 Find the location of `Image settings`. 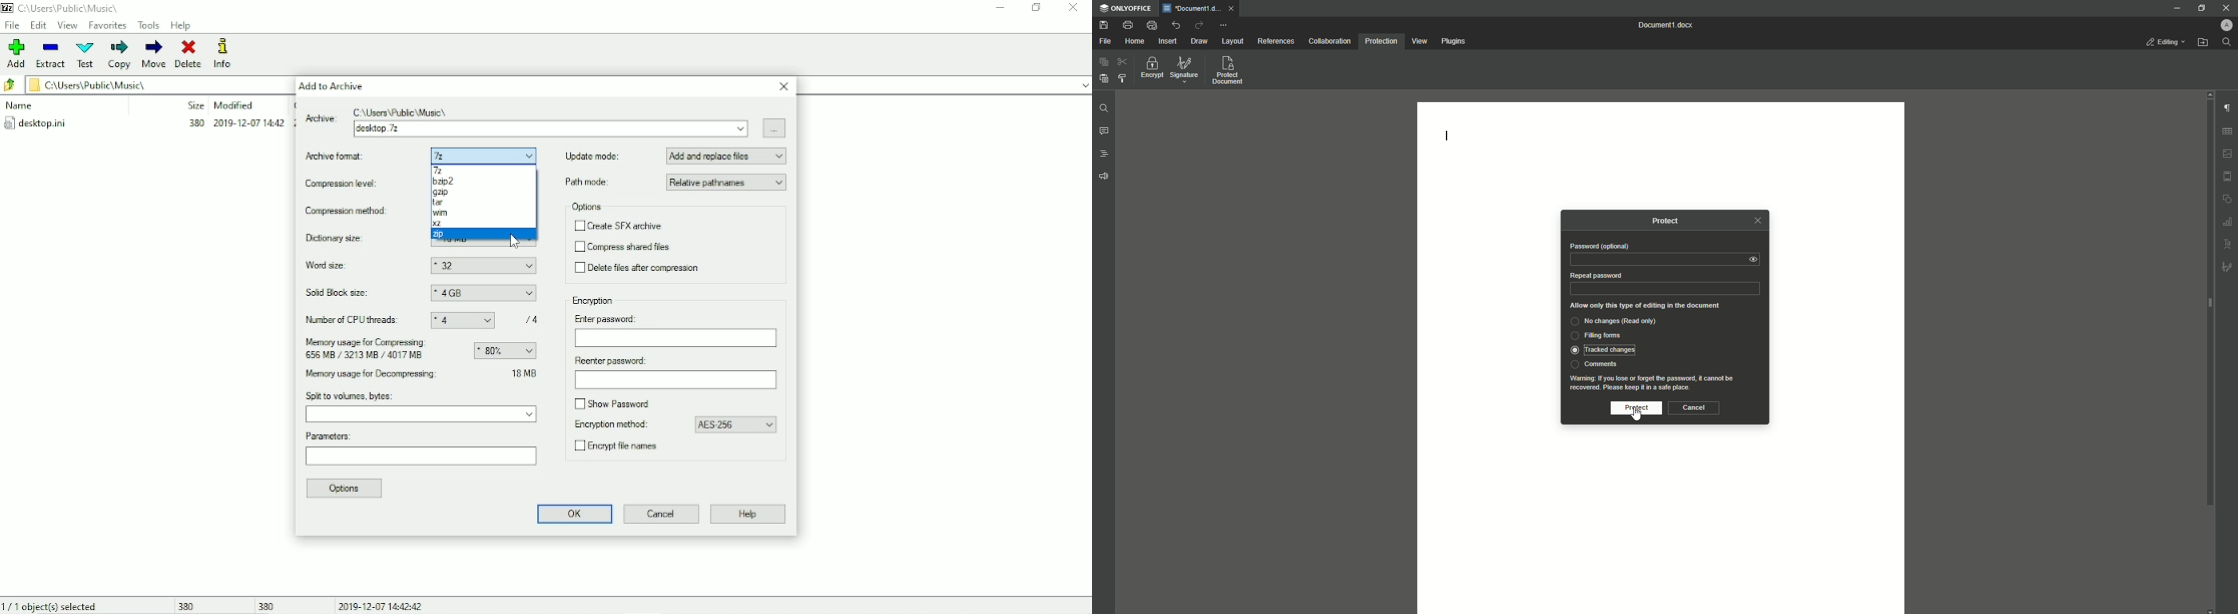

Image settings is located at coordinates (2229, 154).